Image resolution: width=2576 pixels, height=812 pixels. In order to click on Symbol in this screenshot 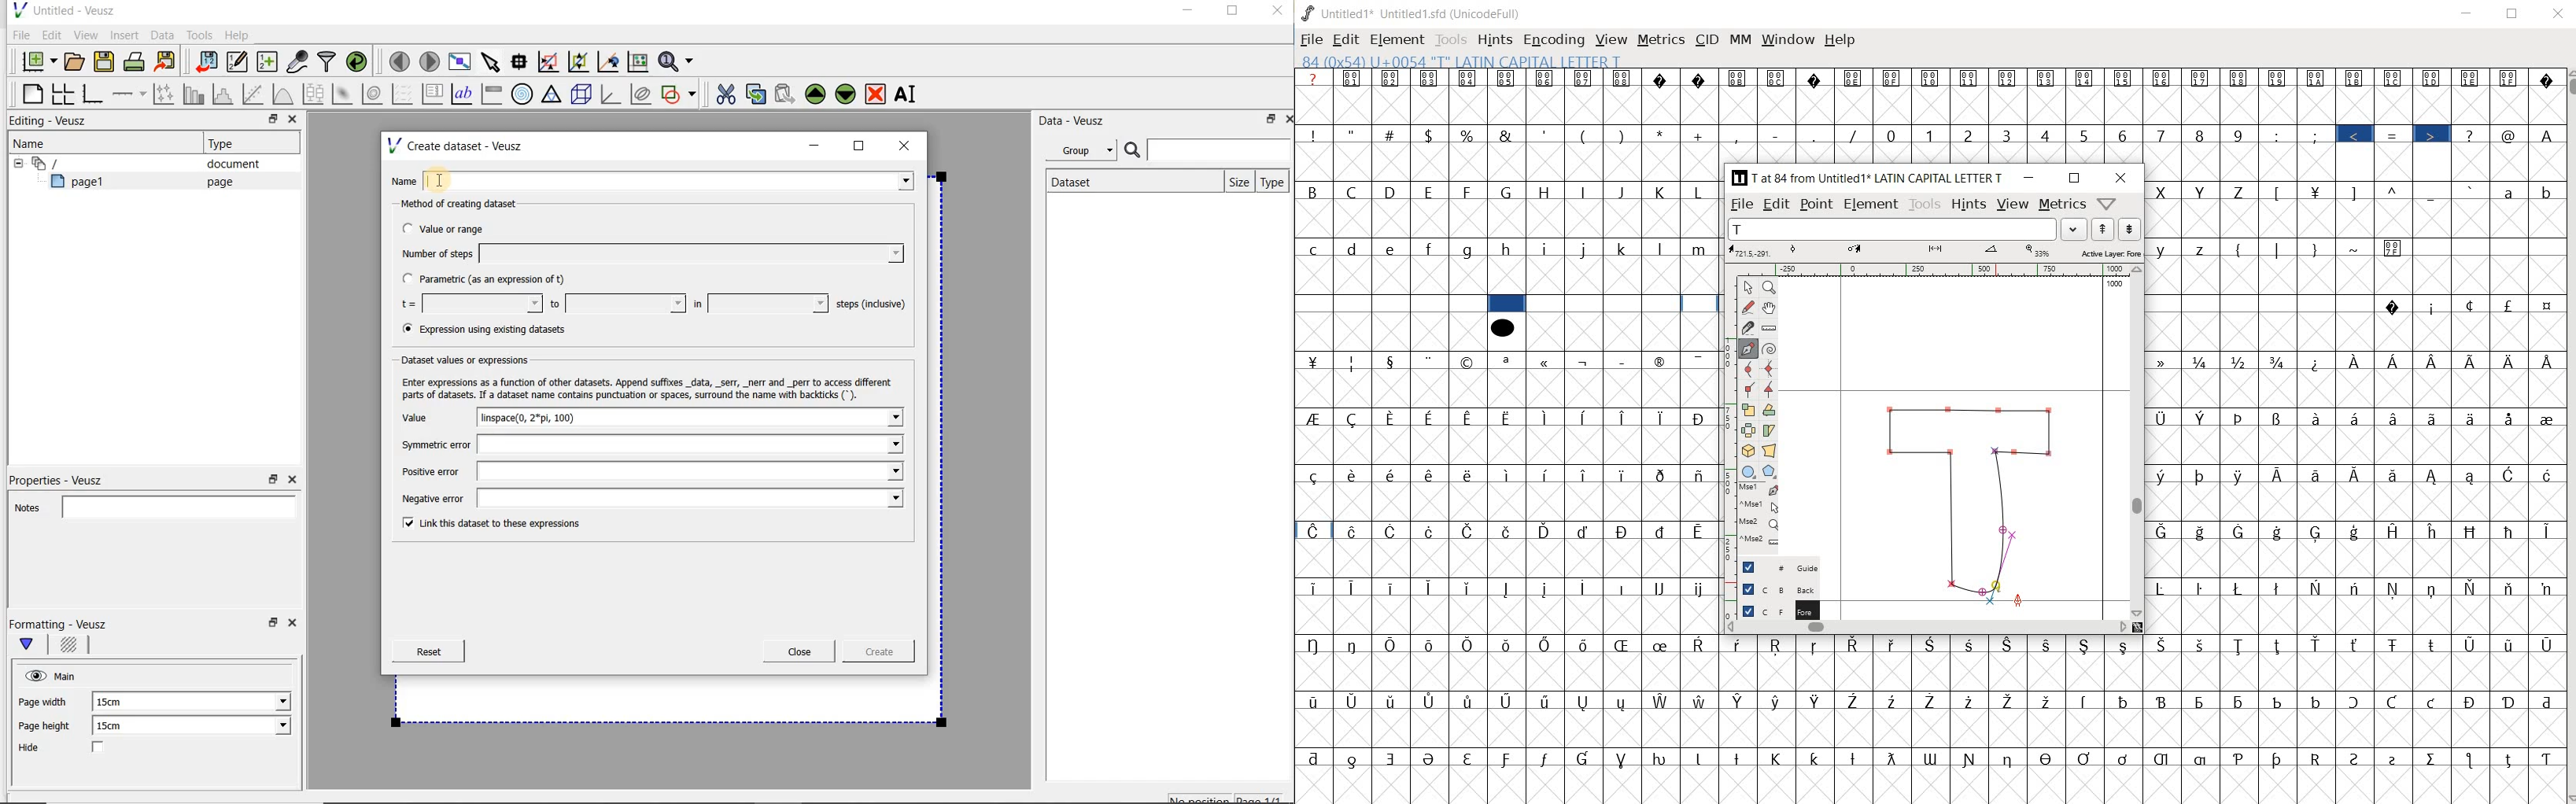, I will do `click(1430, 79)`.